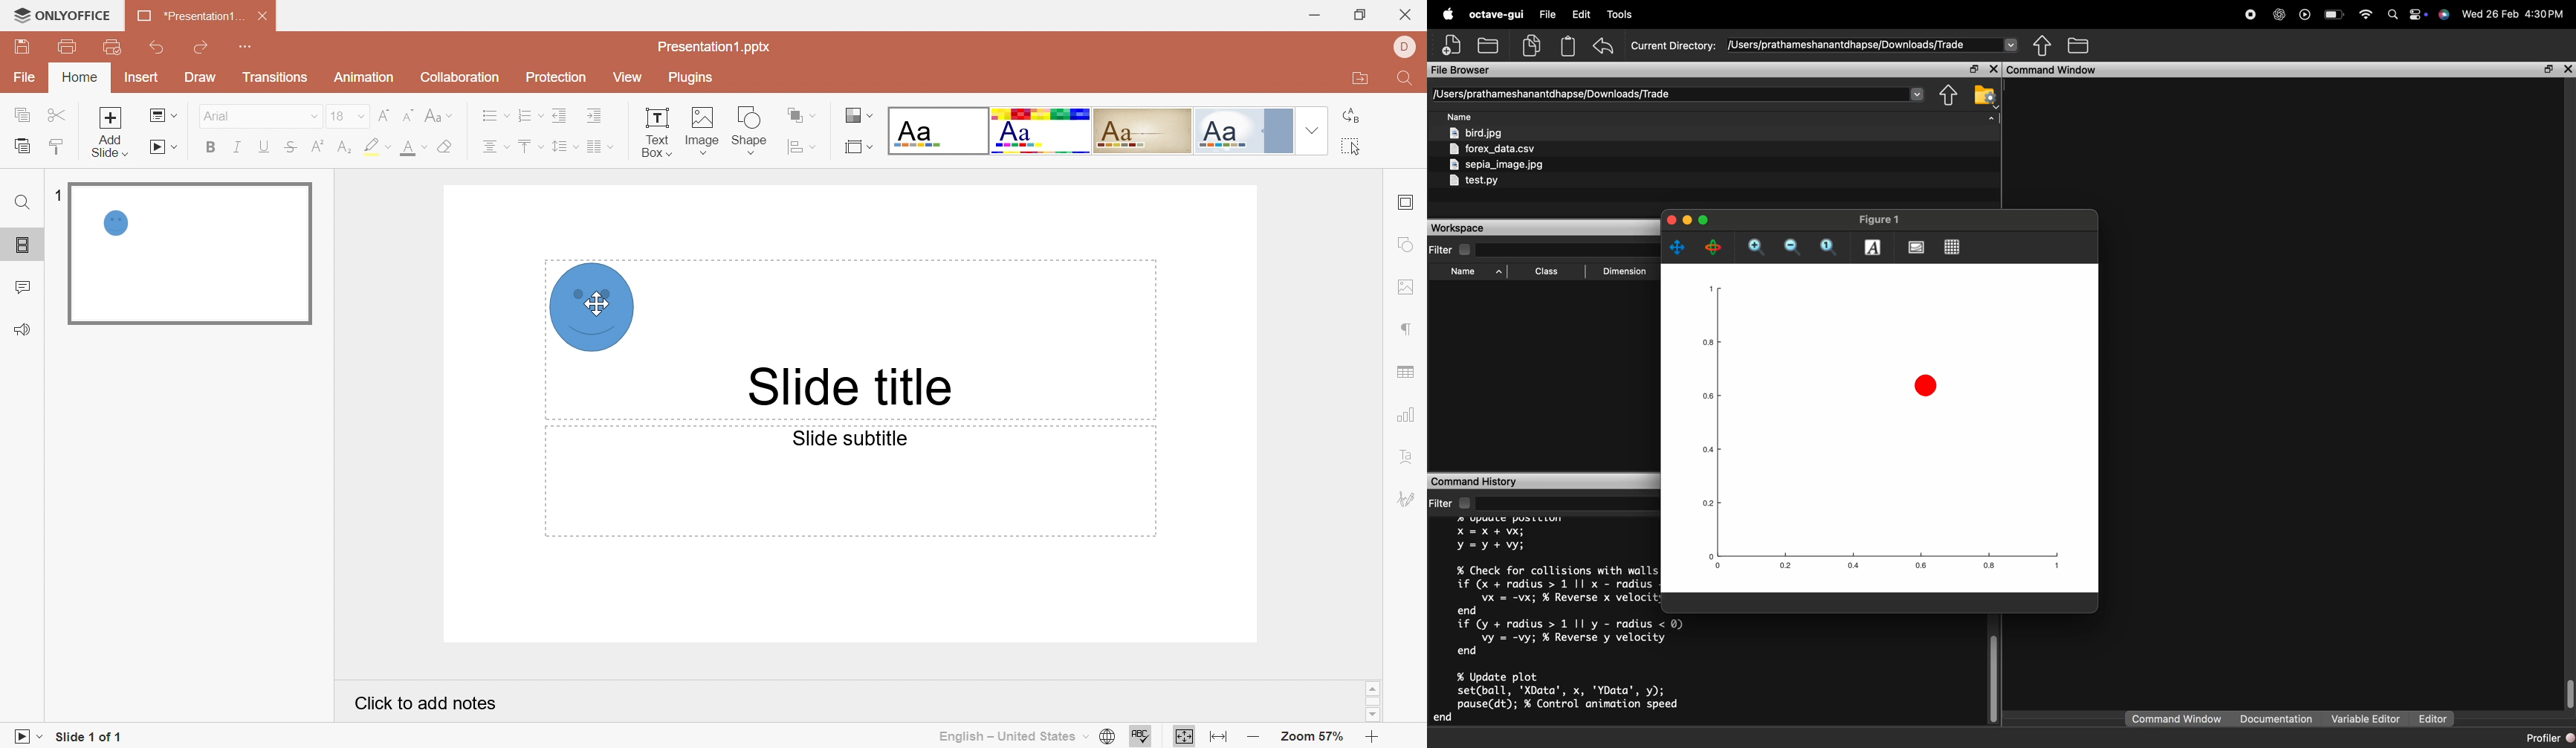 This screenshot has height=756, width=2576. Describe the element at coordinates (1552, 94) in the screenshot. I see `/Users/prathameshanantdhapse/Downloads/Trade` at that location.